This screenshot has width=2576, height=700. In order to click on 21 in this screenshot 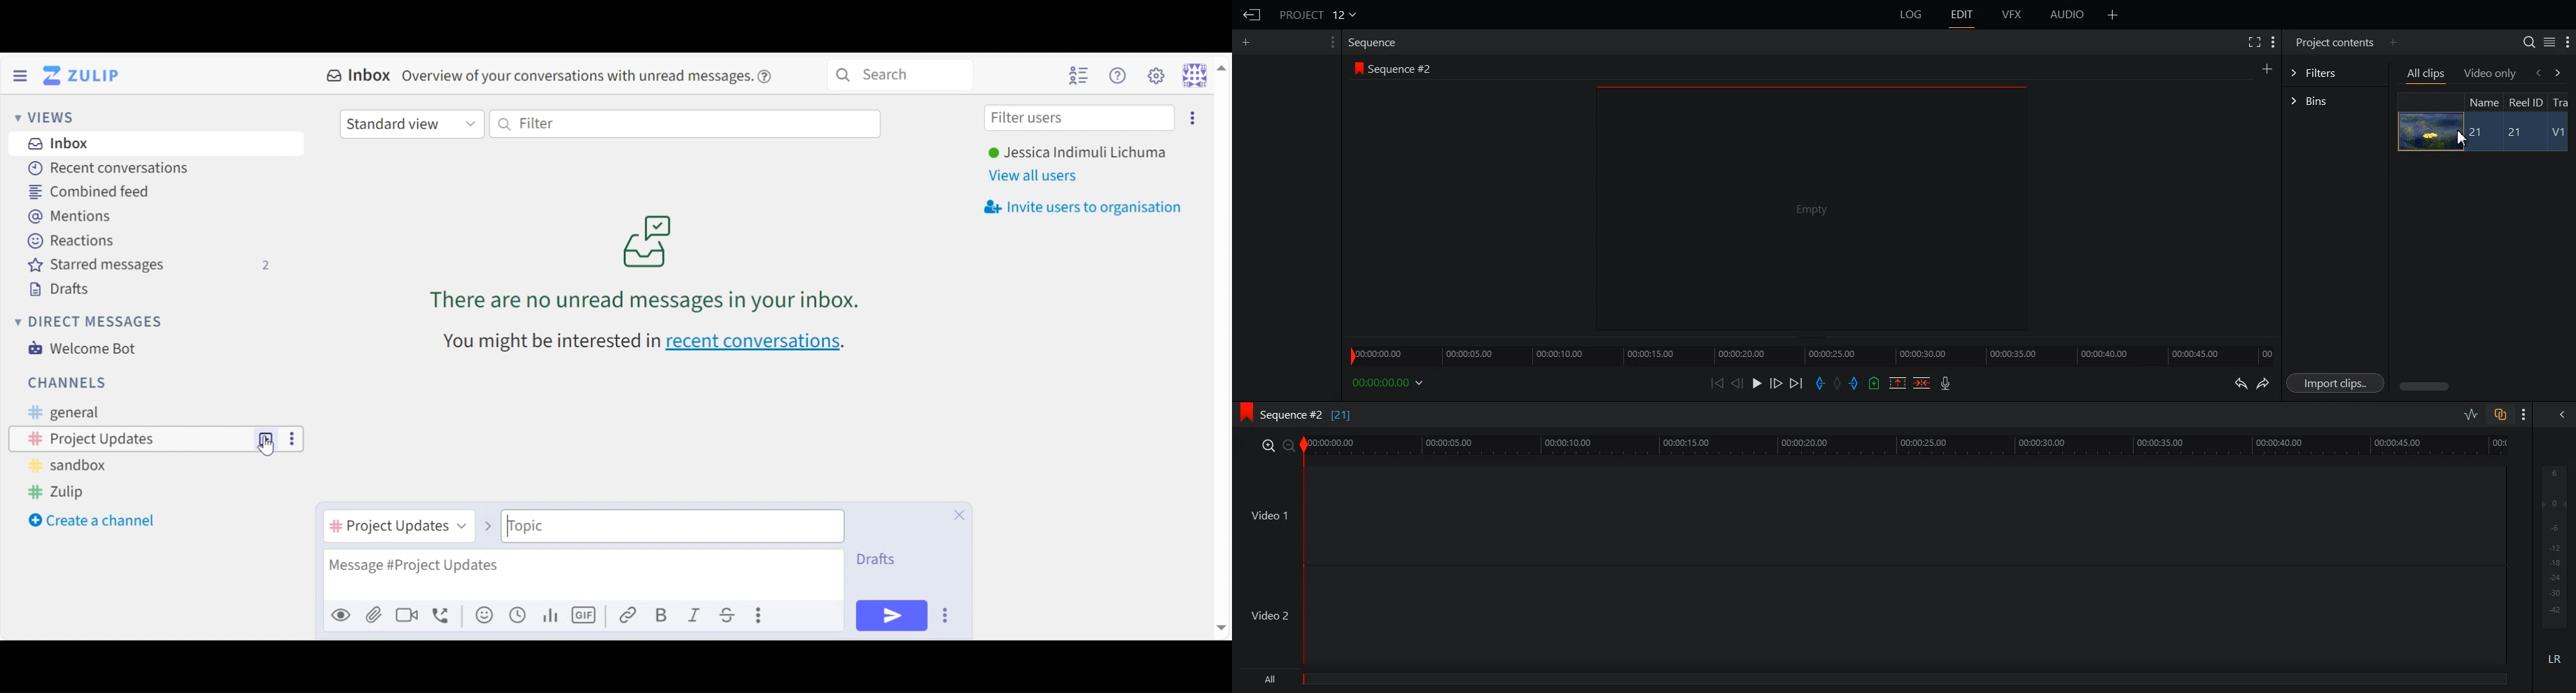, I will do `click(2477, 132)`.